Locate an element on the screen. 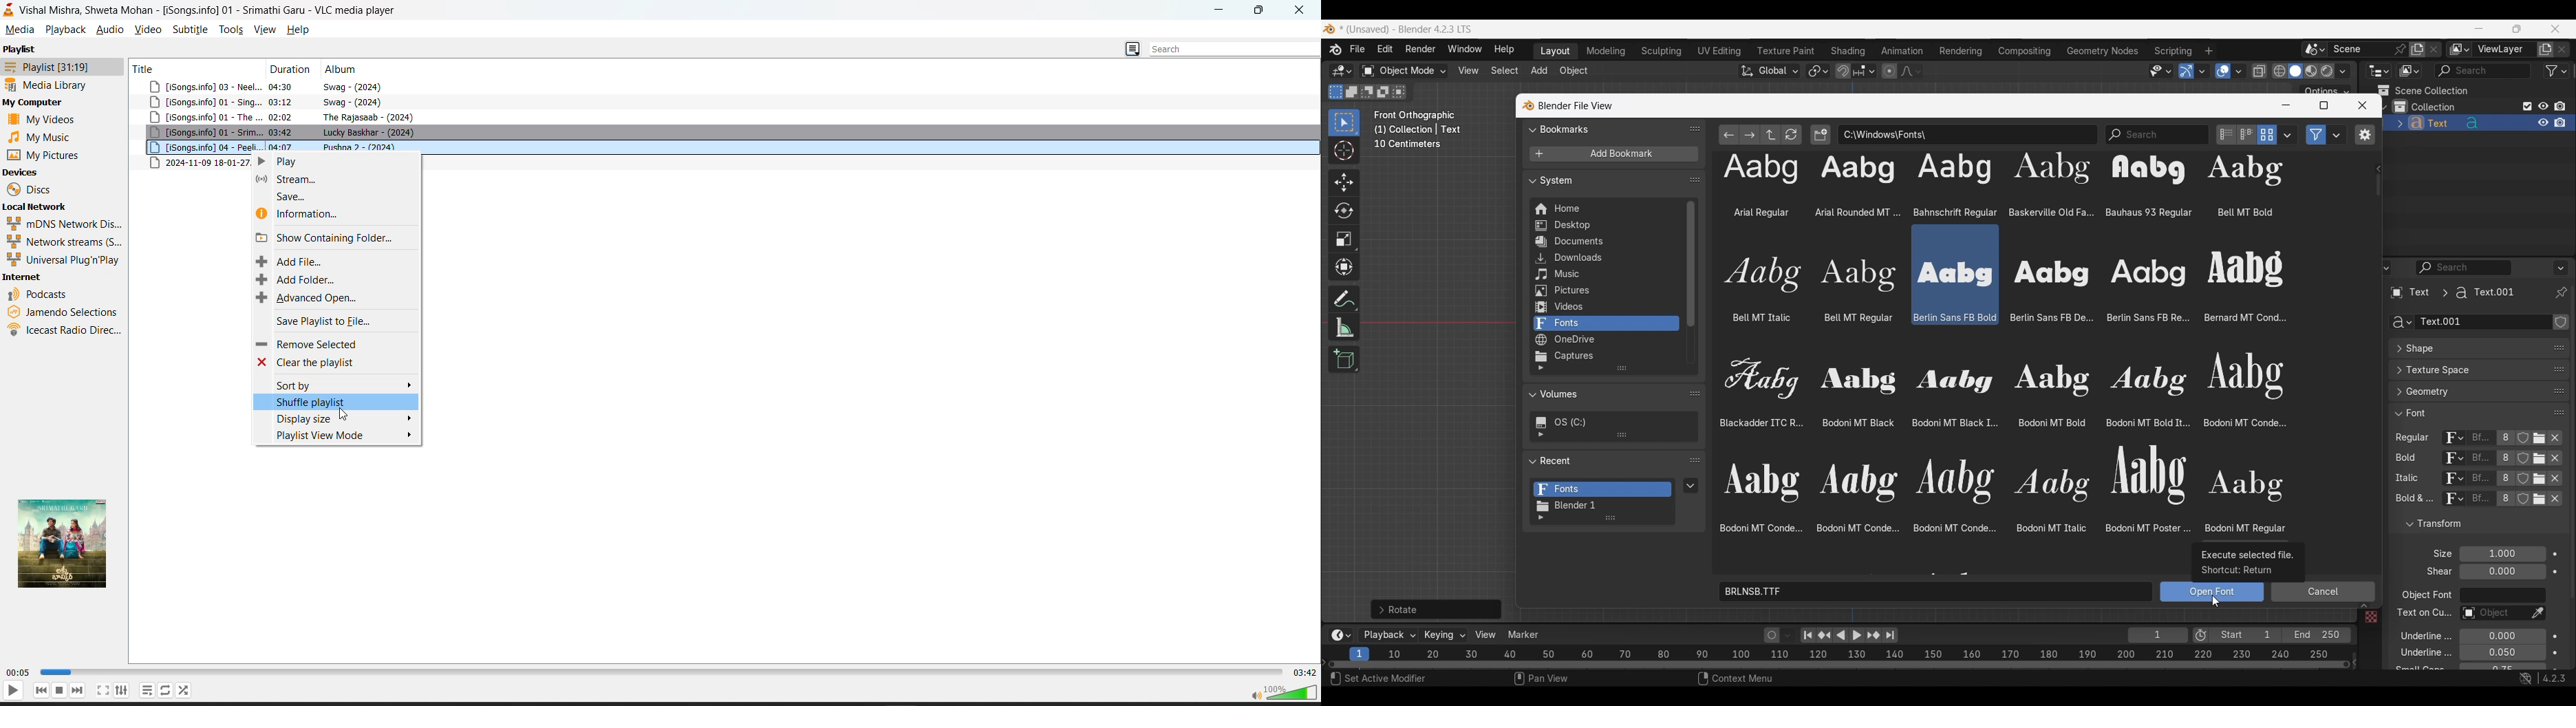 The width and height of the screenshot is (2576, 728). playlist is located at coordinates (21, 50).